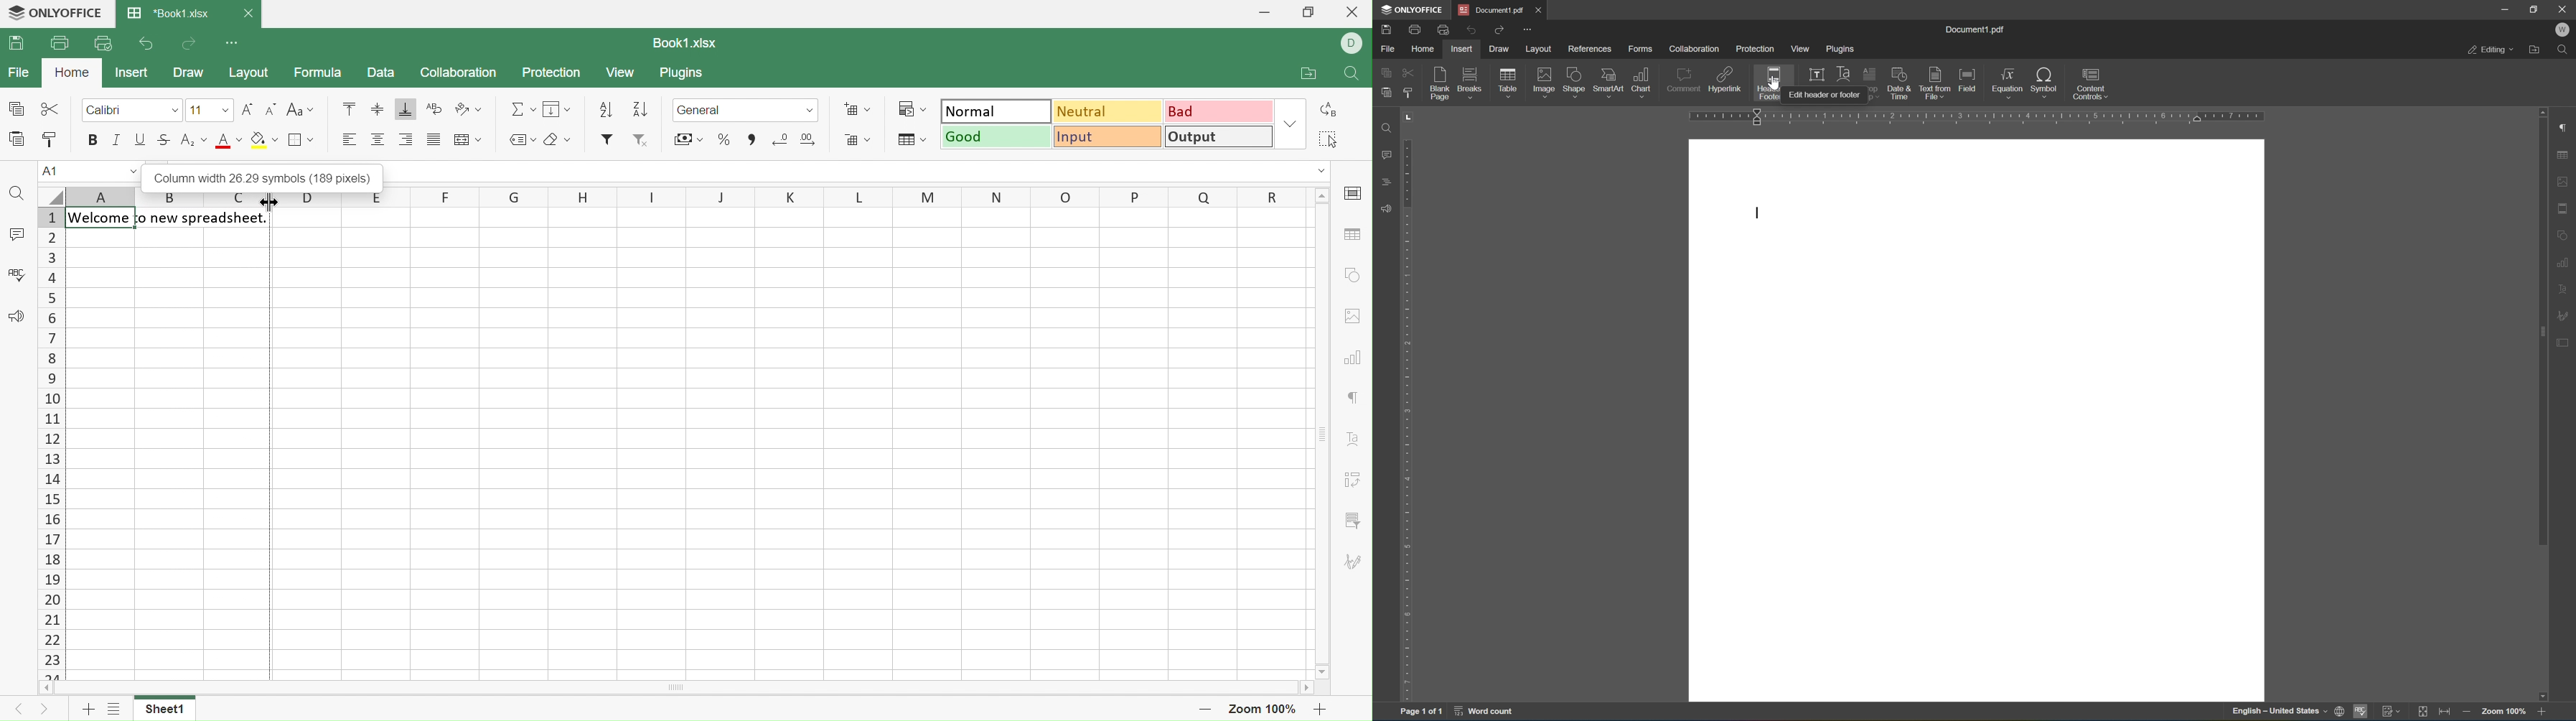 Image resolution: width=2576 pixels, height=728 pixels. I want to click on Orientation, so click(469, 109).